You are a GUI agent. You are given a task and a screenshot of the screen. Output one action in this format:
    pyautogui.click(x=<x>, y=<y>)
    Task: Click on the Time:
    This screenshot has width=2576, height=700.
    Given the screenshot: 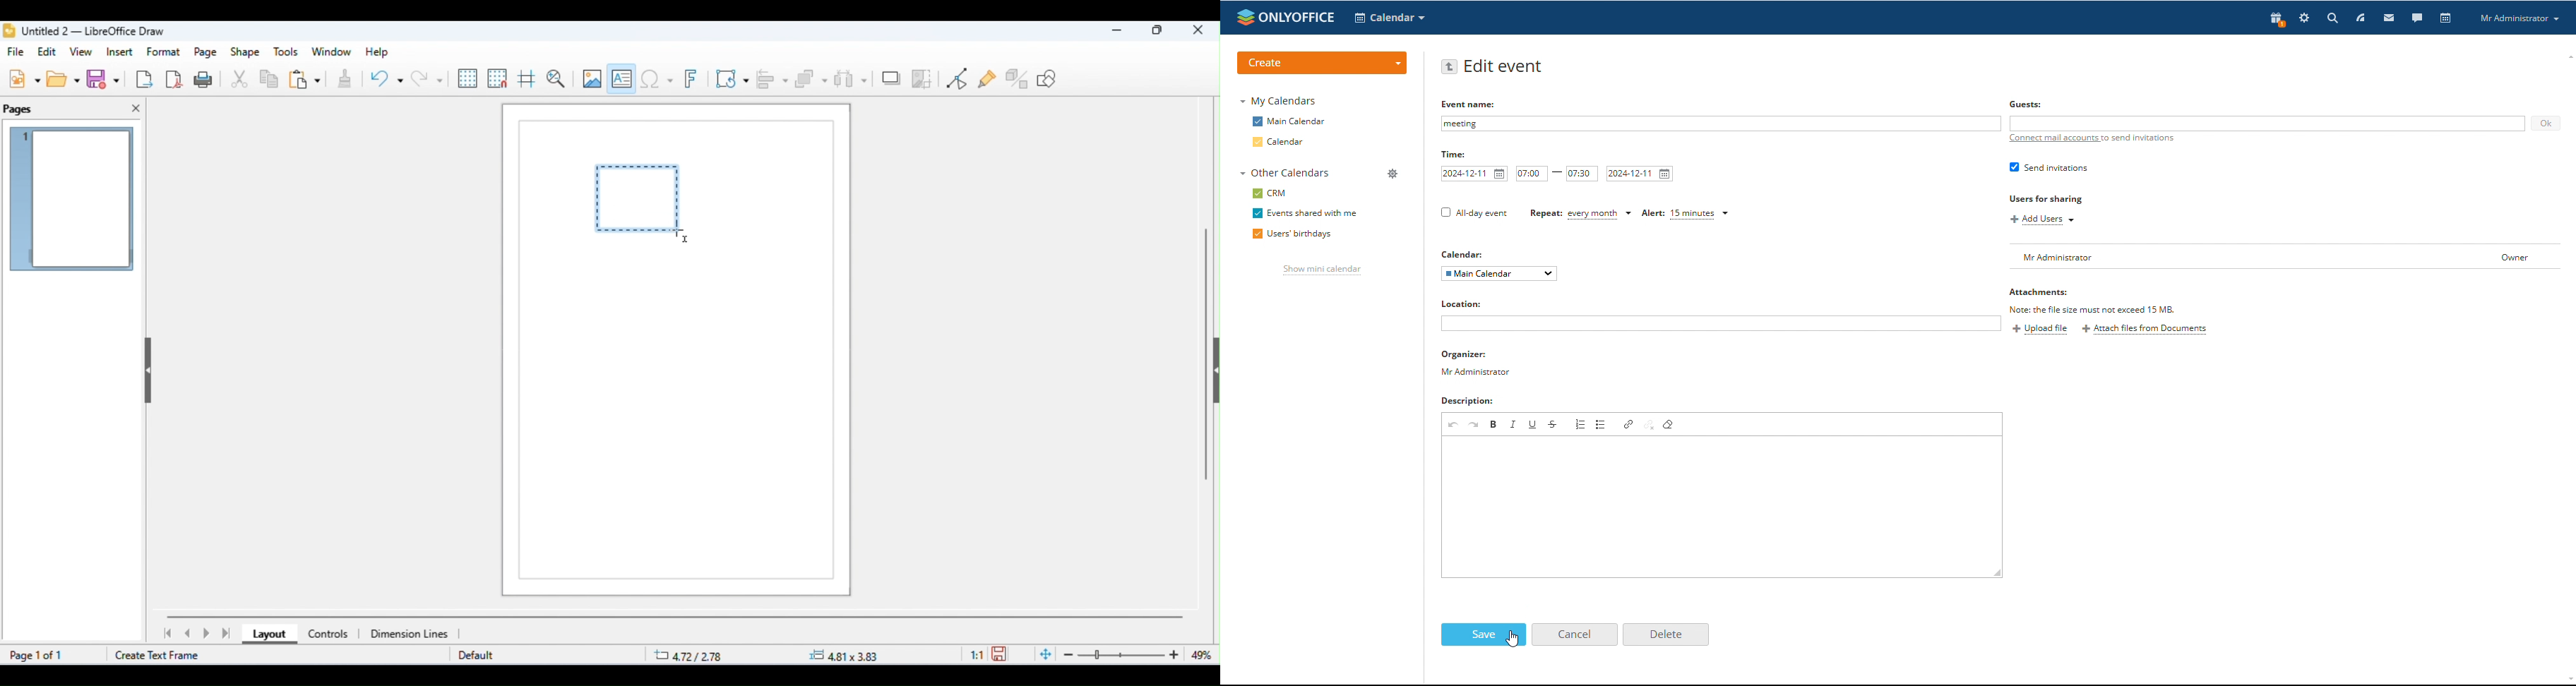 What is the action you would take?
    pyautogui.click(x=1457, y=155)
    